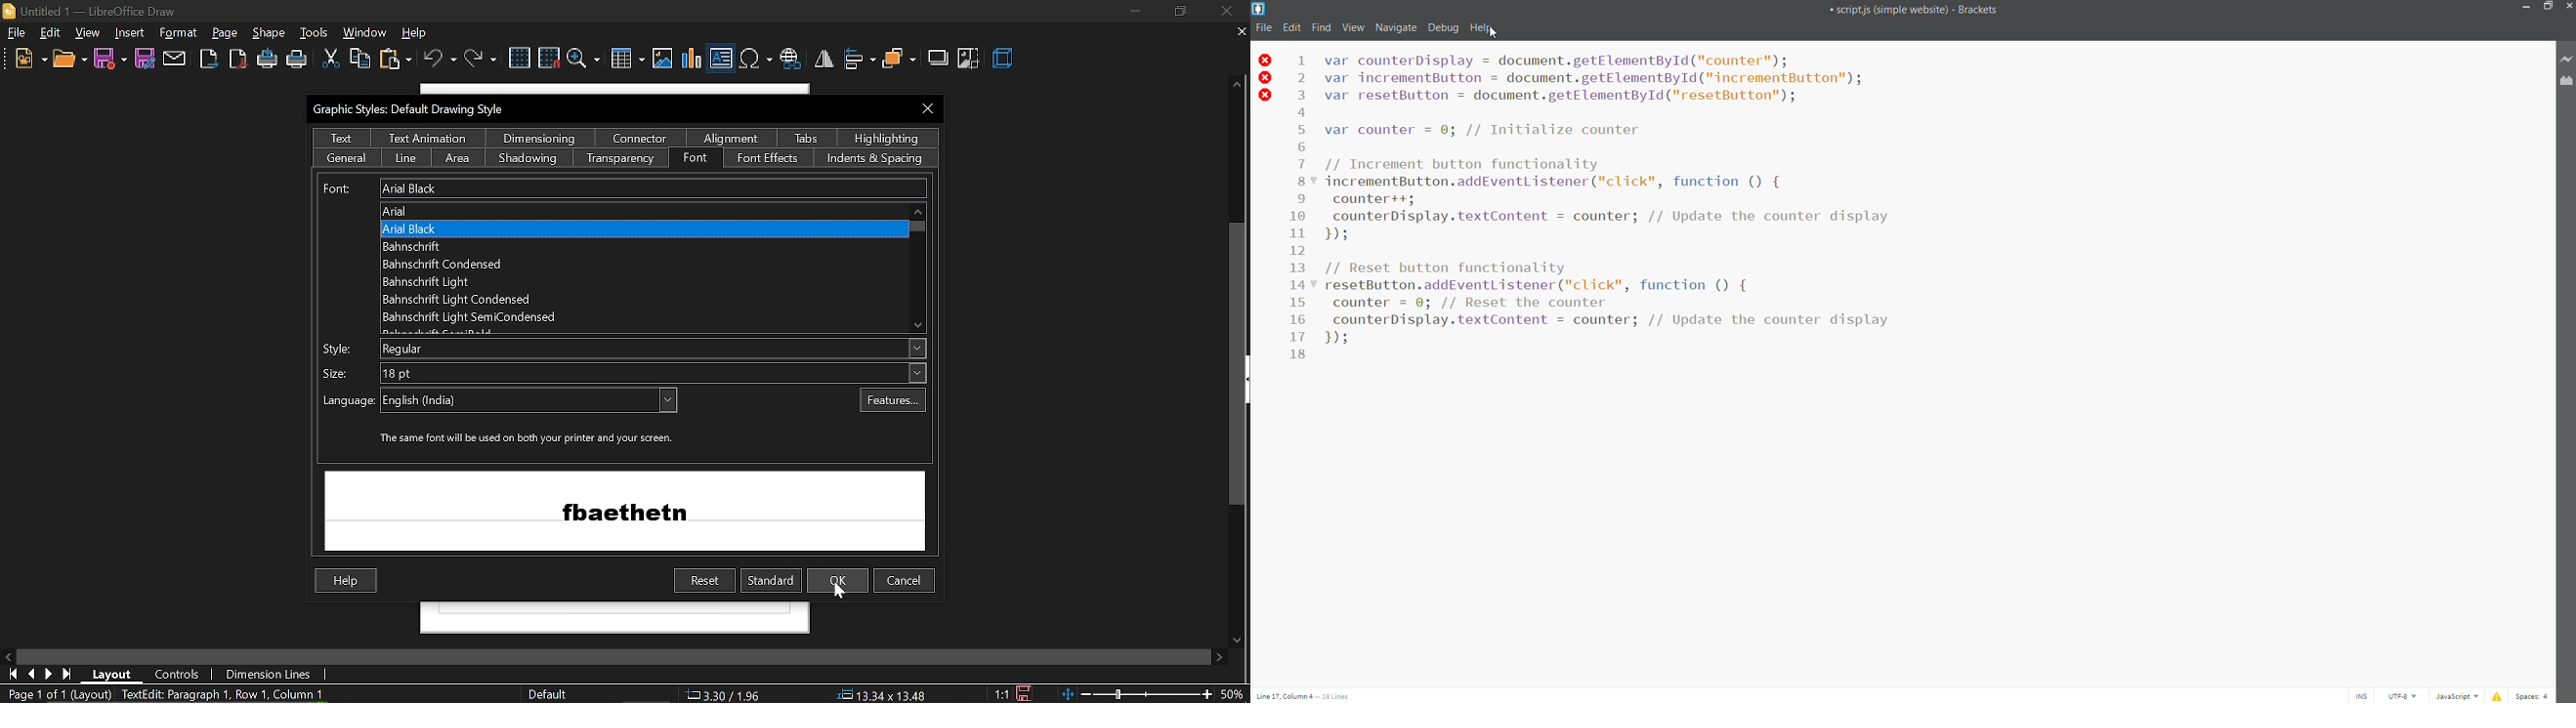  Describe the element at coordinates (395, 61) in the screenshot. I see `paste` at that location.